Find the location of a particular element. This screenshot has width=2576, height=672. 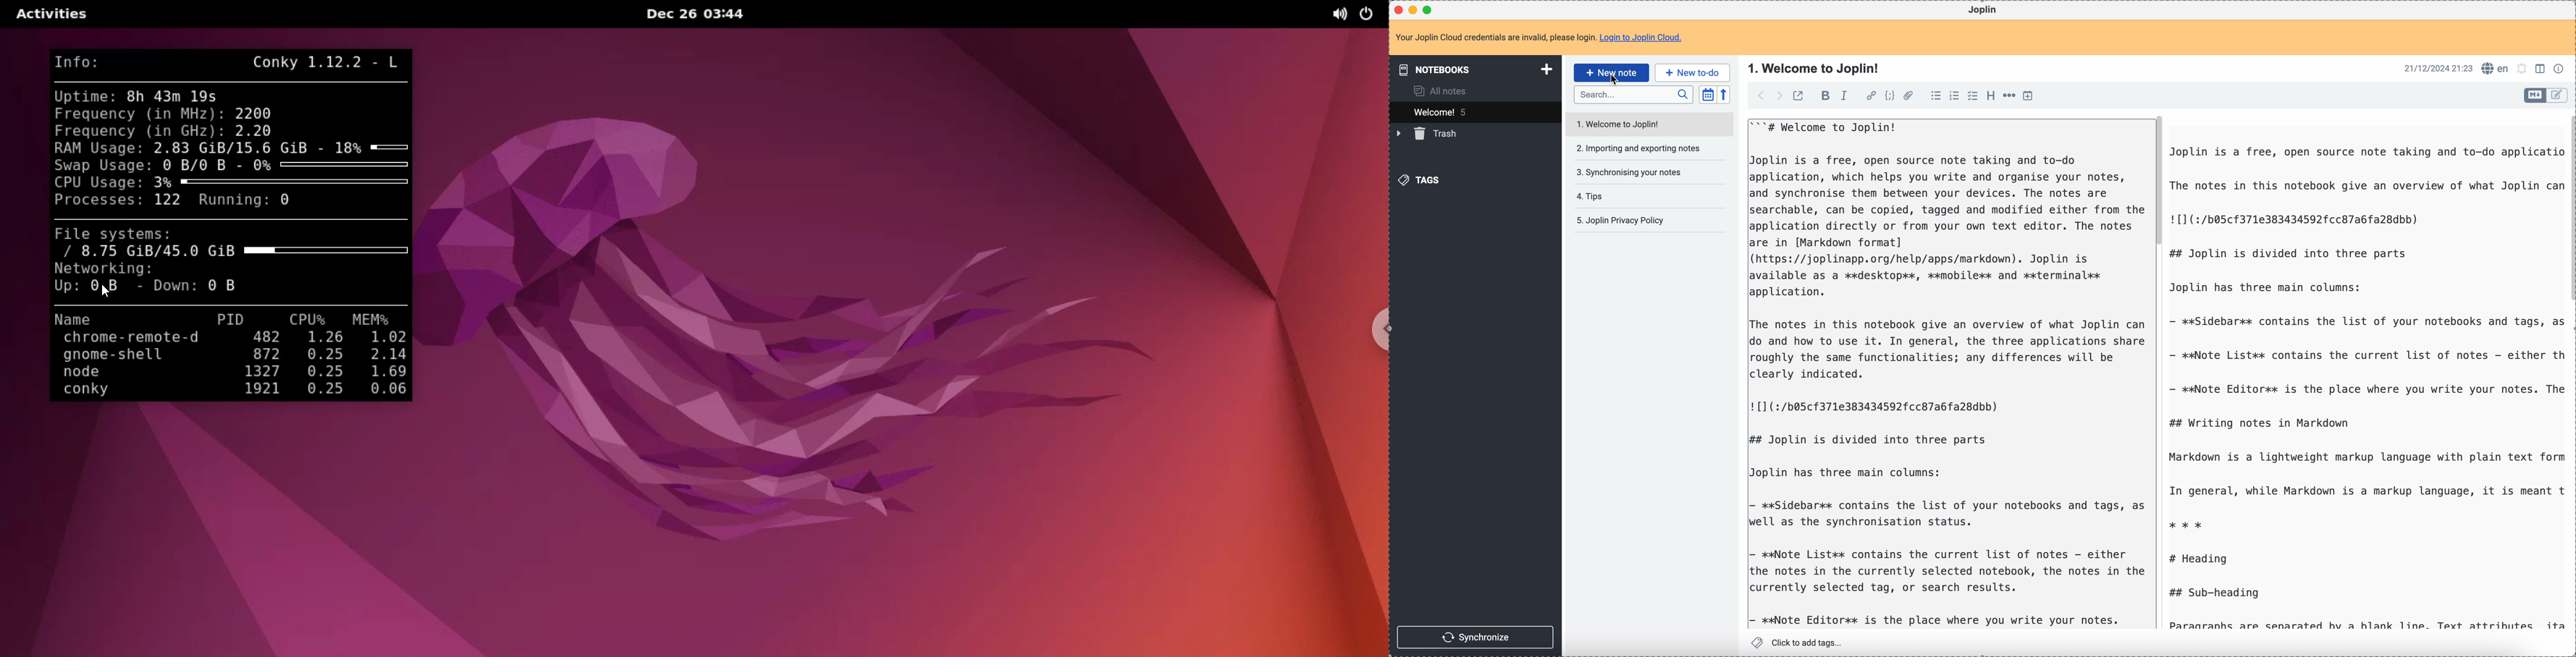

importing and exporting notes is located at coordinates (1640, 150).